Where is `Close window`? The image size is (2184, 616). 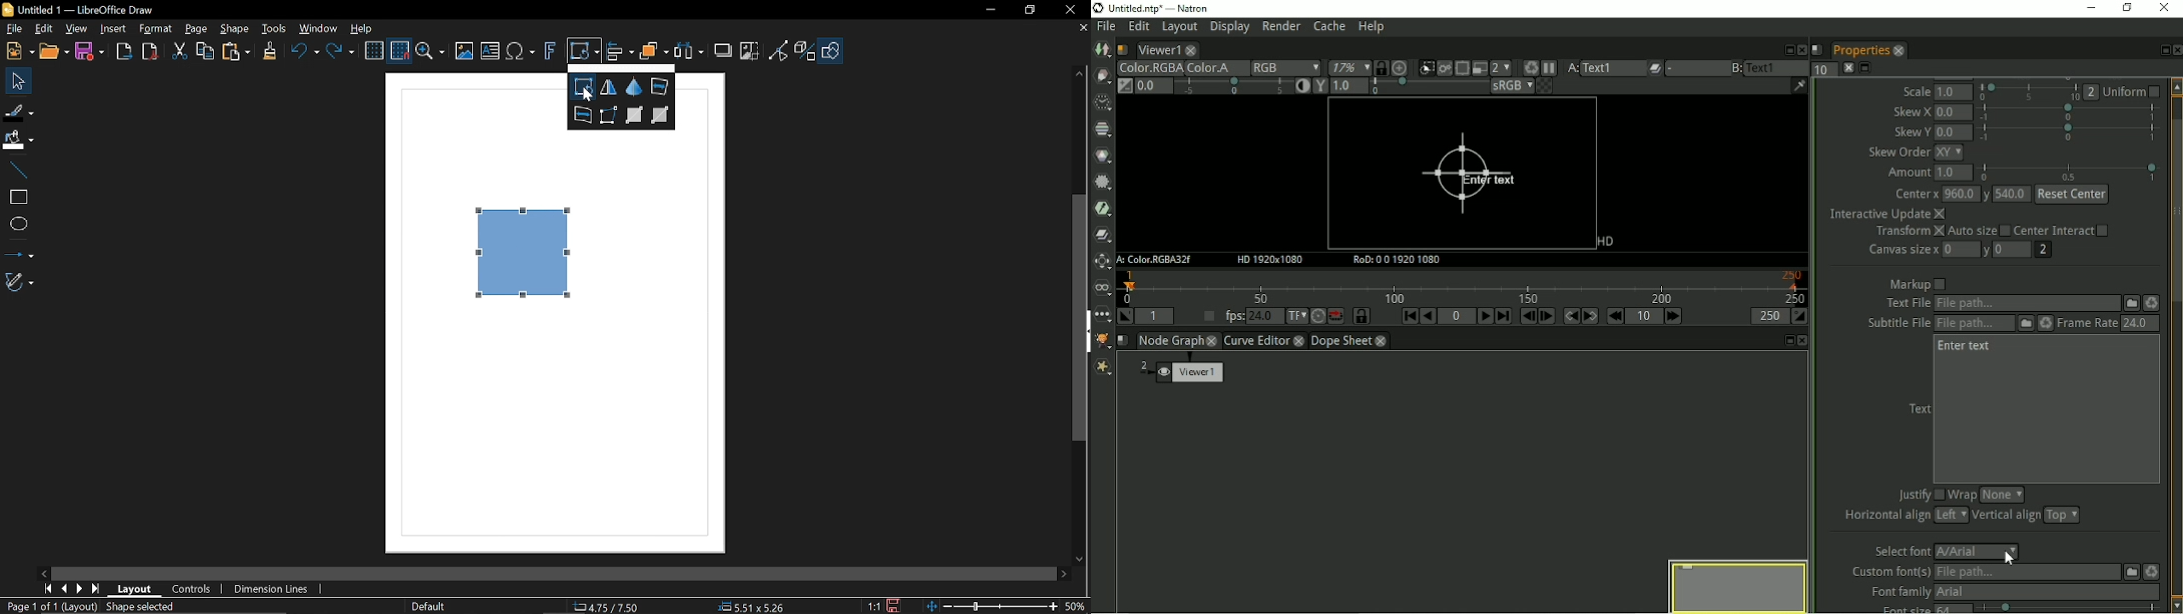 Close window is located at coordinates (1070, 10).